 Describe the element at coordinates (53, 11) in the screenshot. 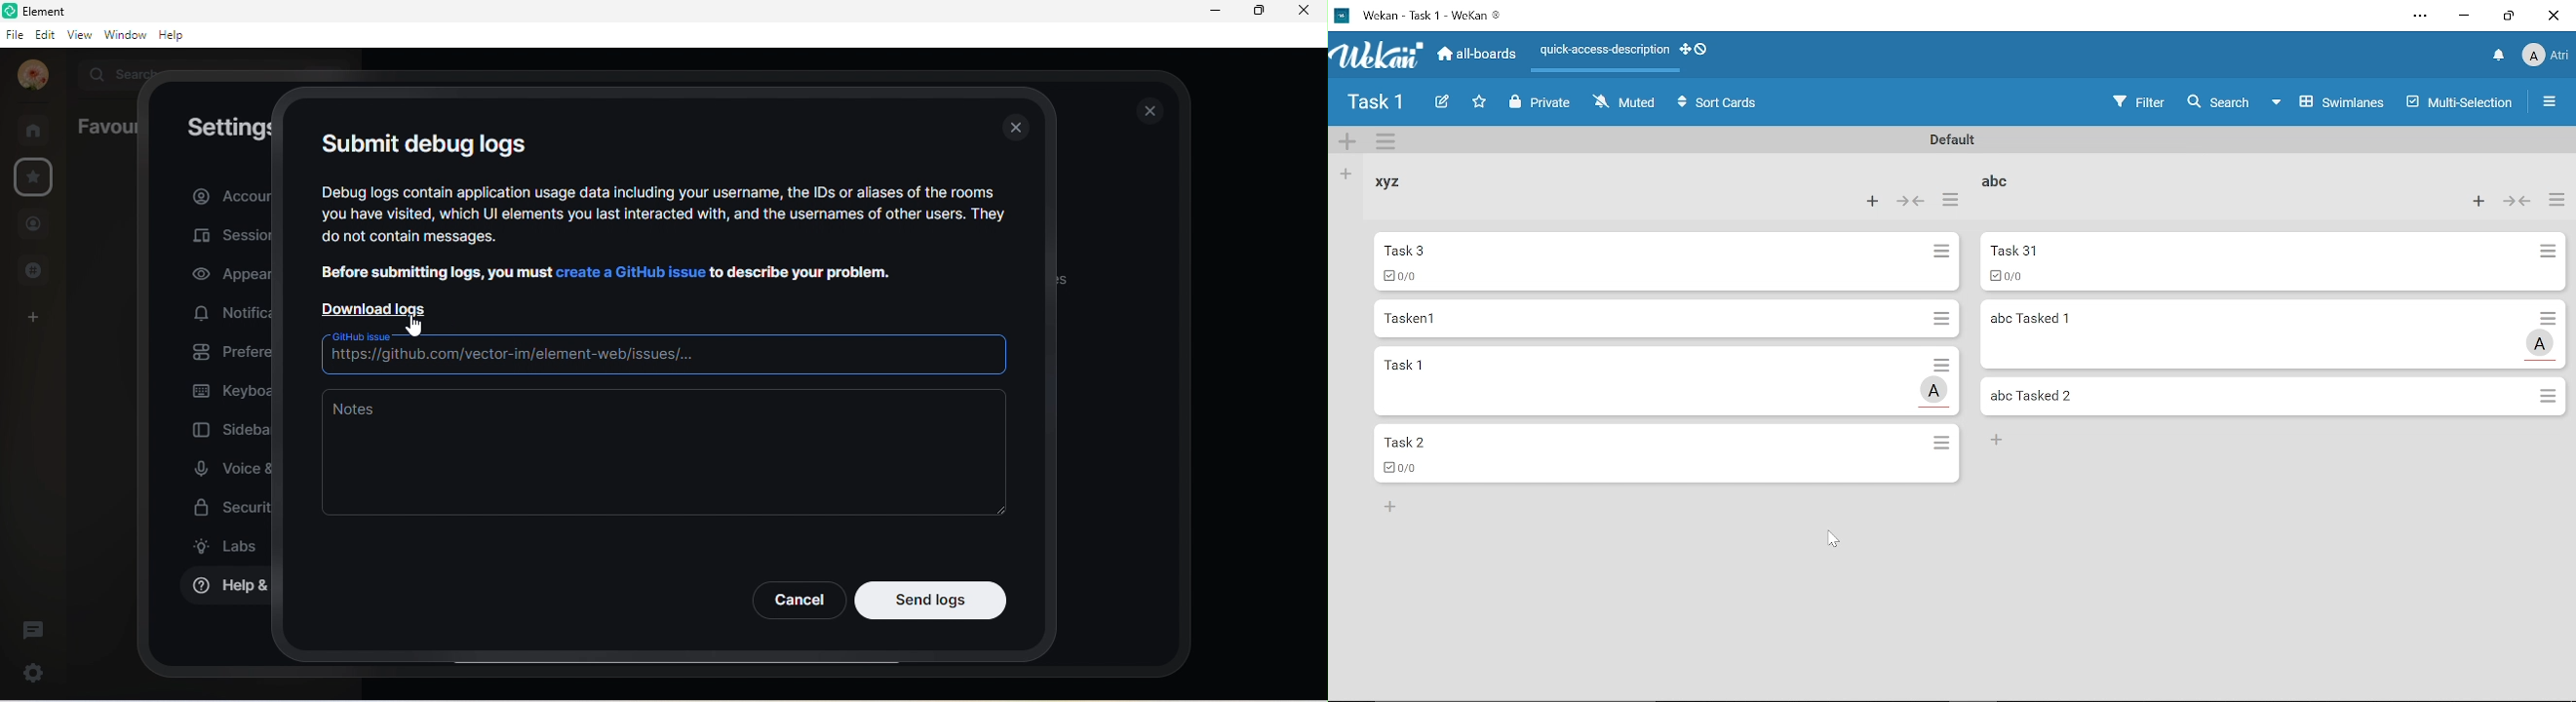

I see `Element` at that location.